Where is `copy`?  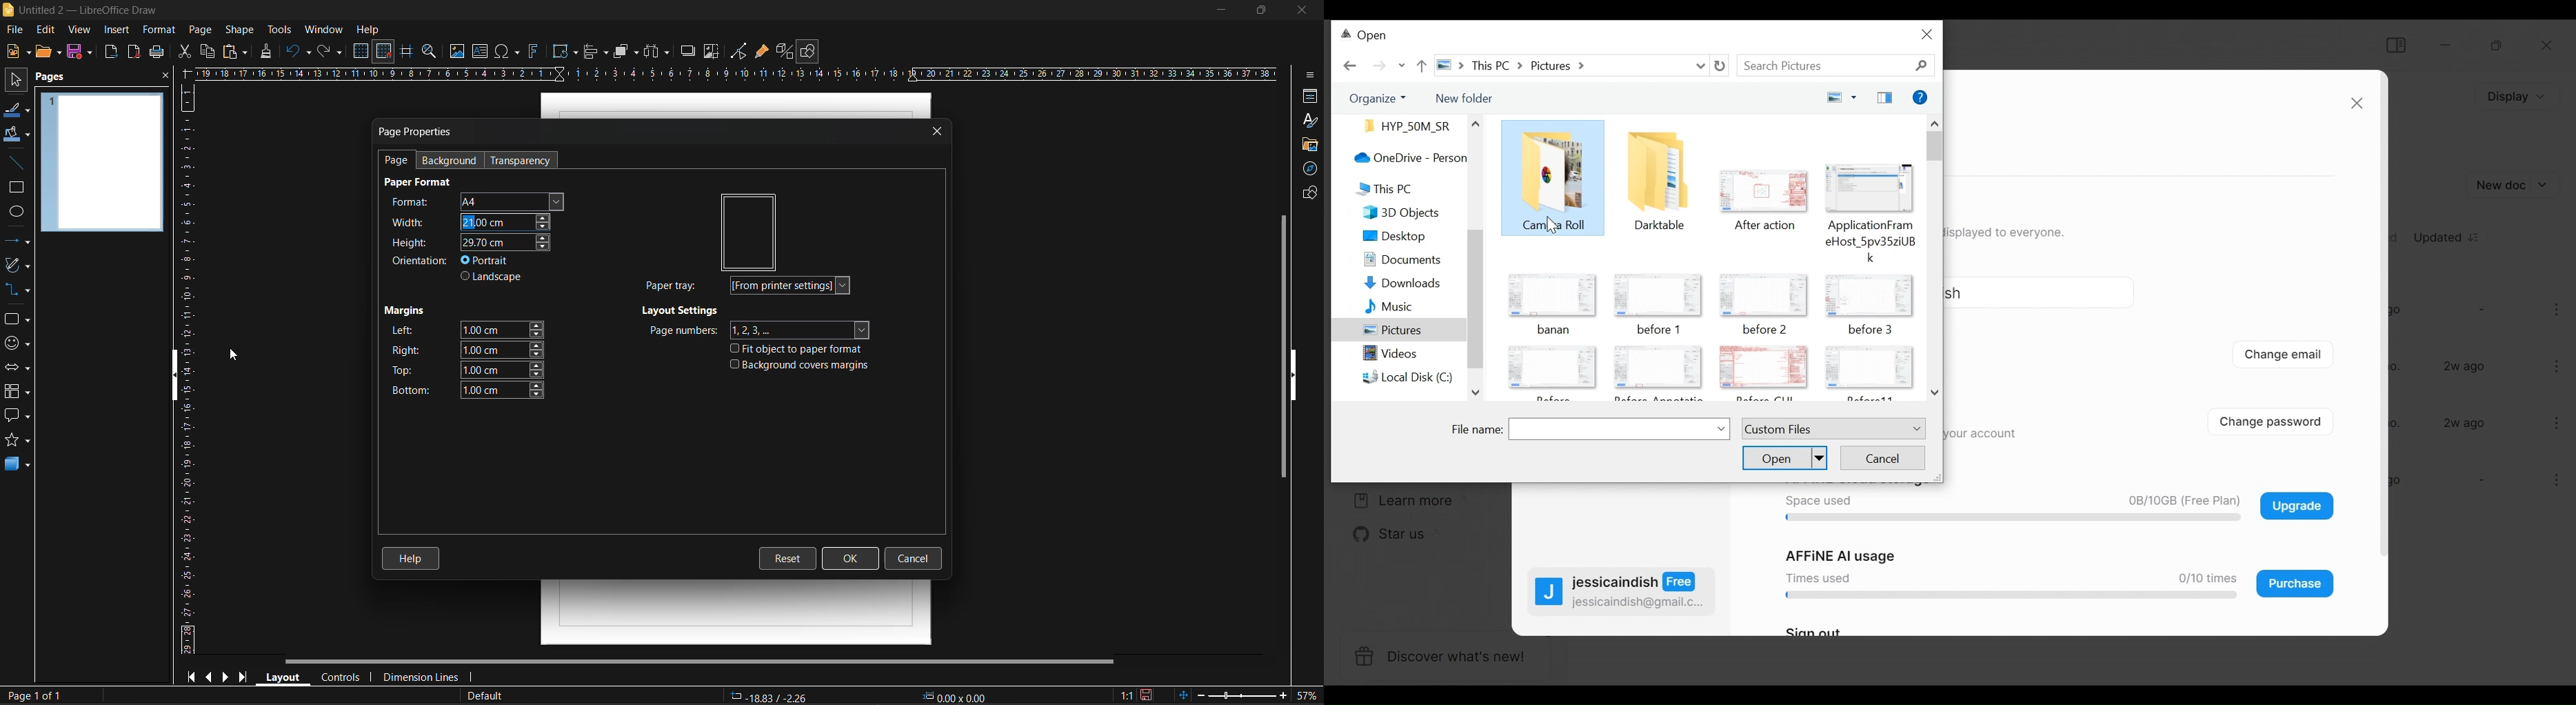 copy is located at coordinates (207, 52).